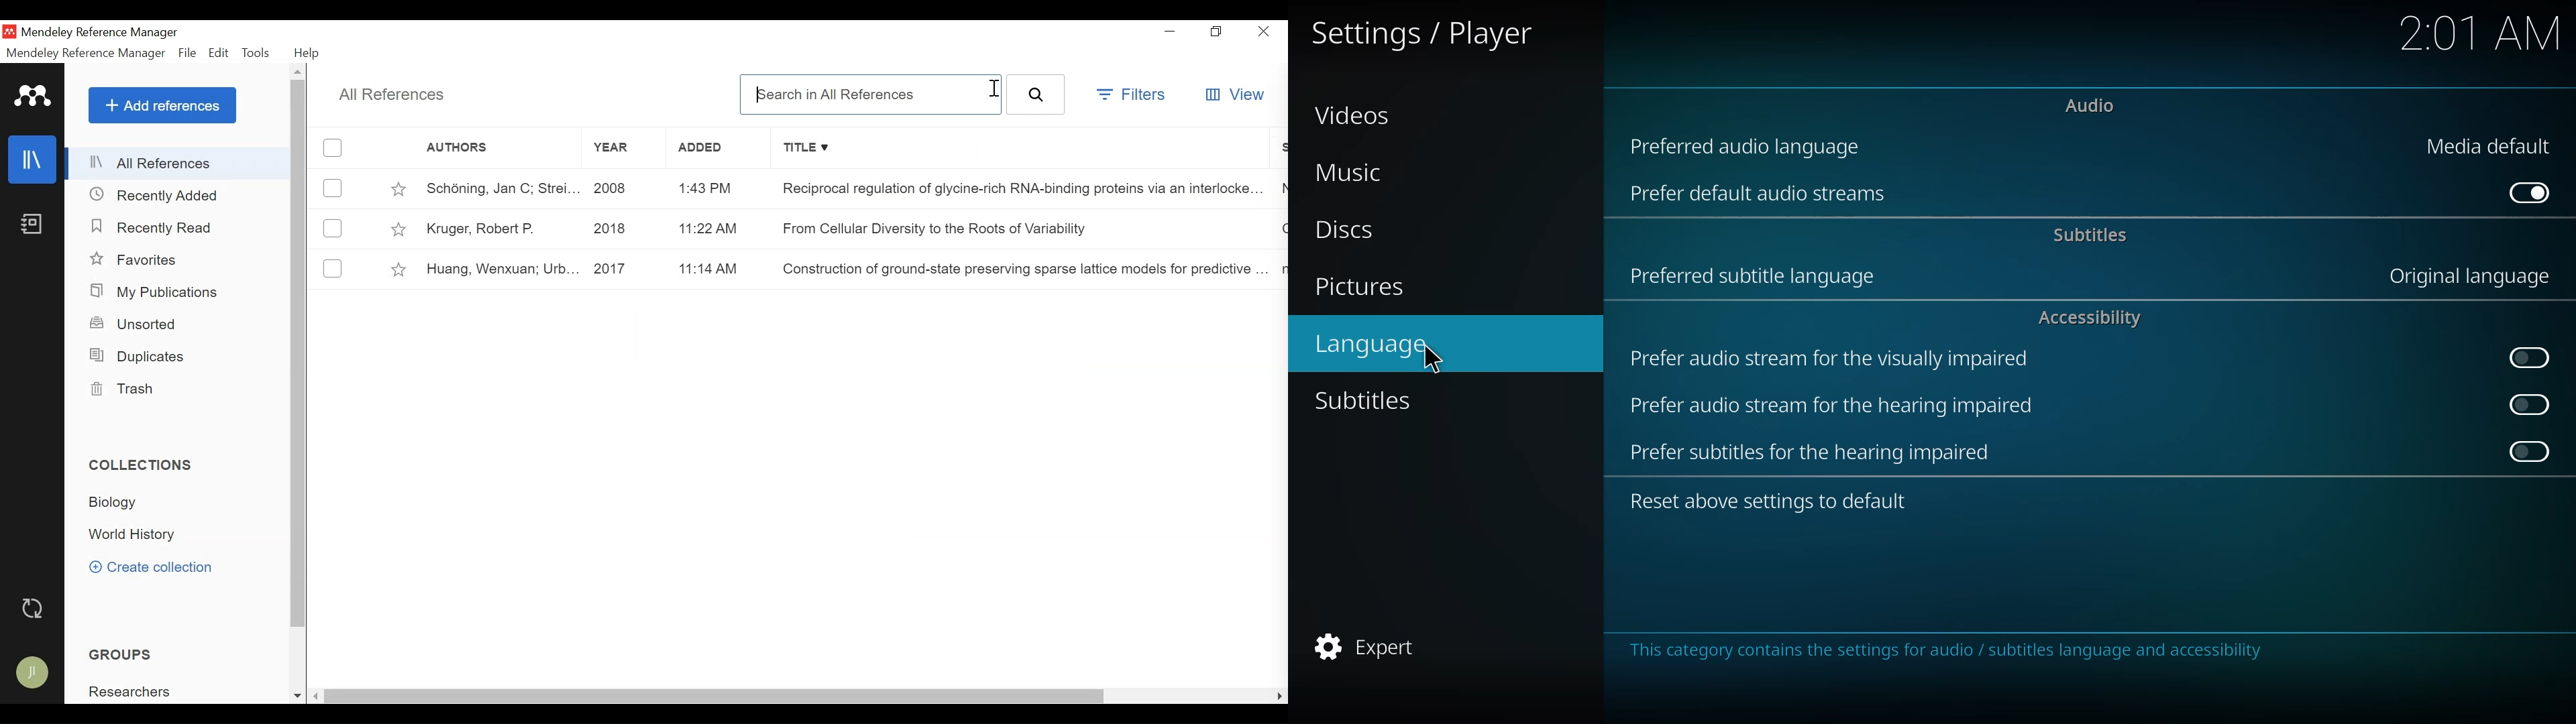 Image resolution: width=2576 pixels, height=728 pixels. What do you see at coordinates (1432, 361) in the screenshot?
I see `cursor` at bounding box center [1432, 361].